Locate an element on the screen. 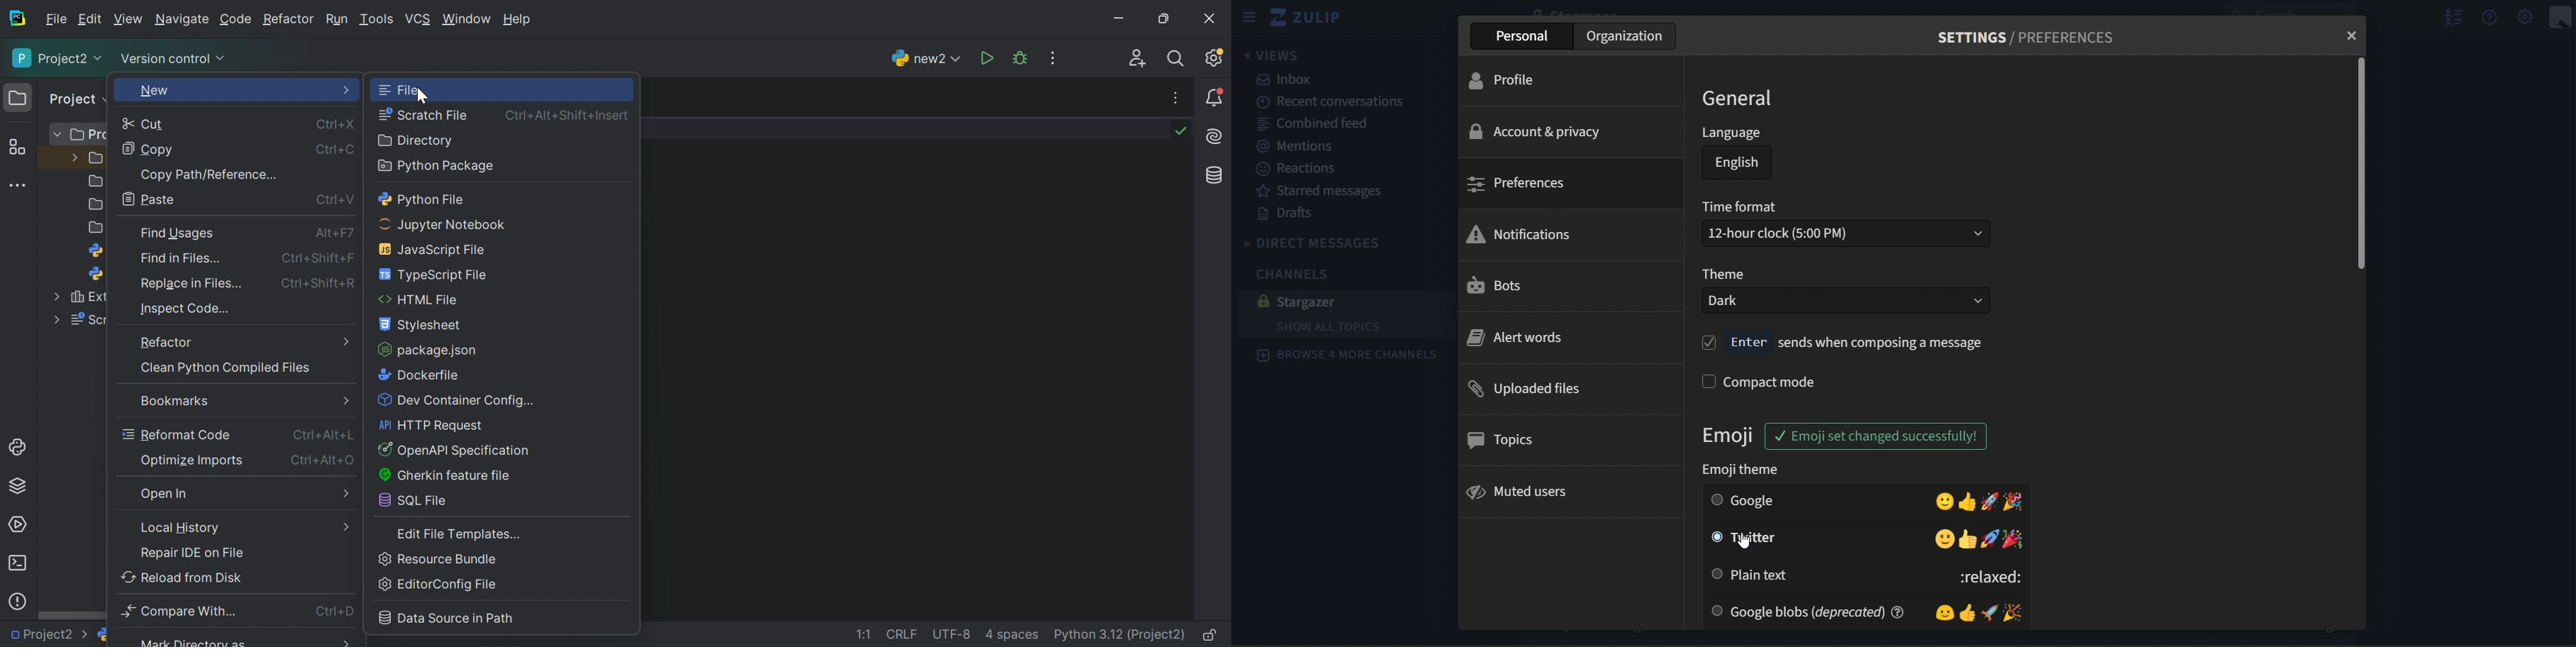 Image resolution: width=2576 pixels, height=672 pixels. Python 3:12 (Project2) is located at coordinates (1121, 635).